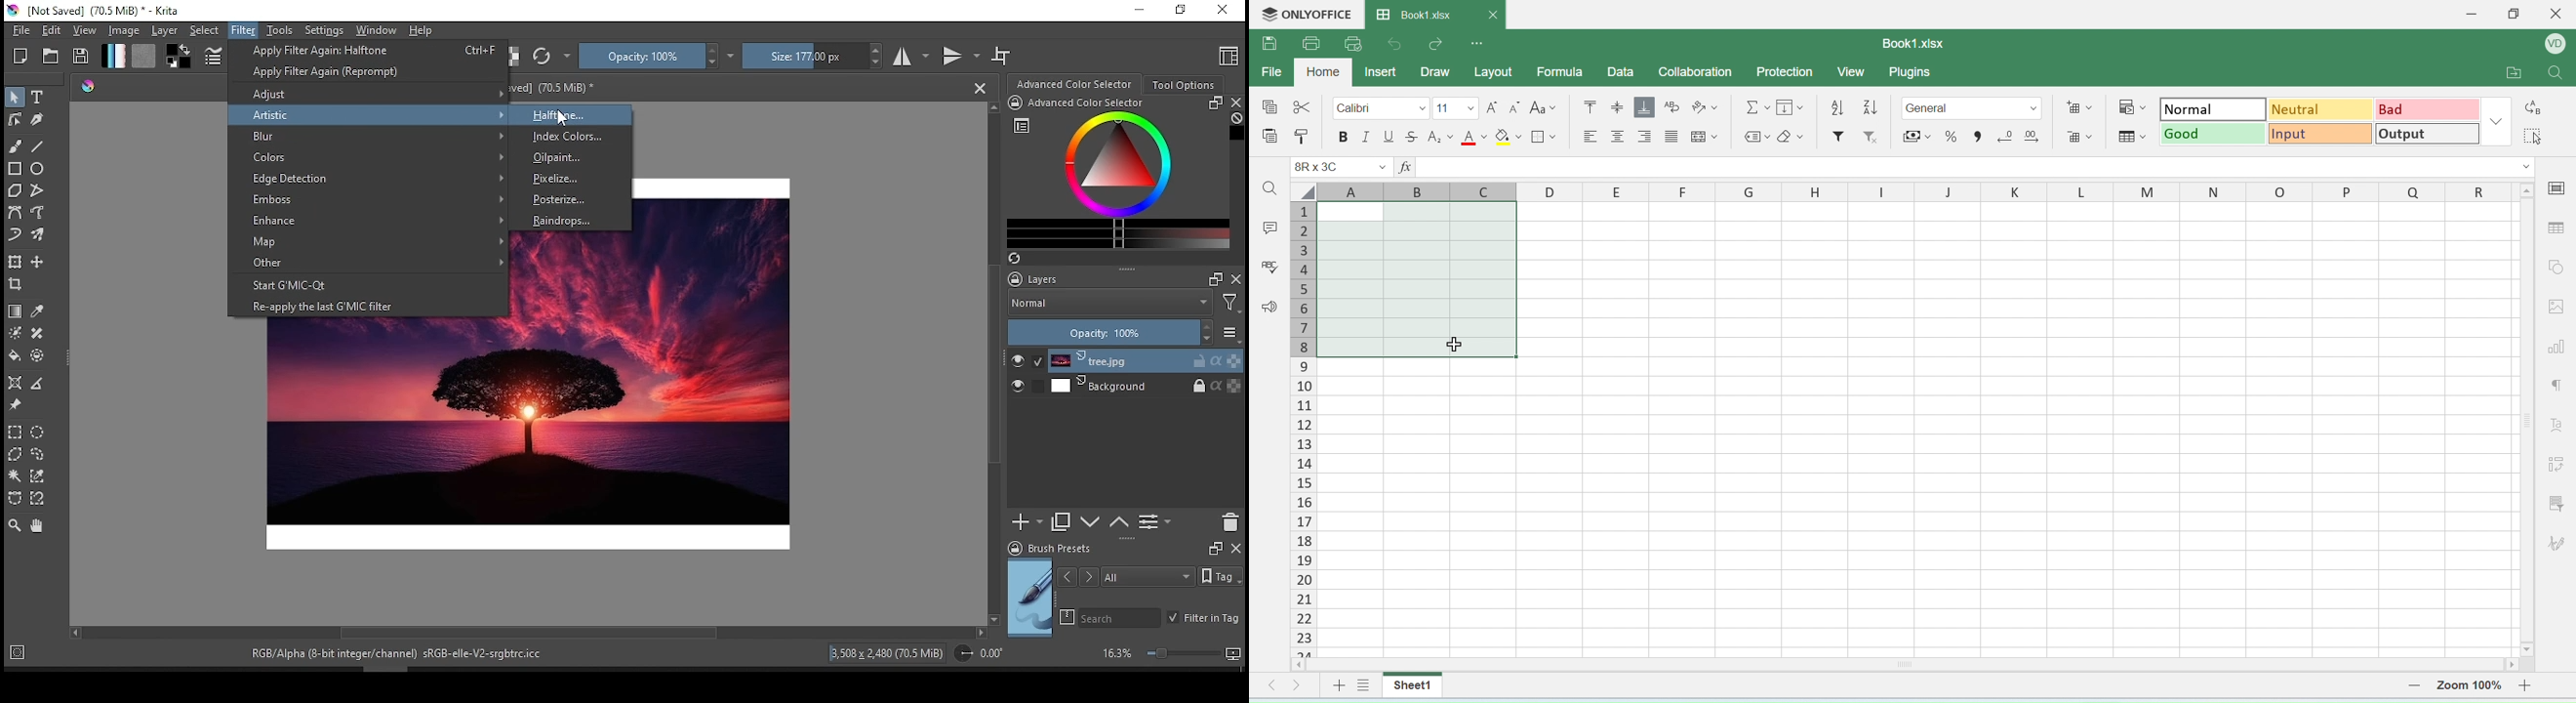 Image resolution: width=2576 pixels, height=728 pixels. I want to click on layer 2, so click(1144, 387).